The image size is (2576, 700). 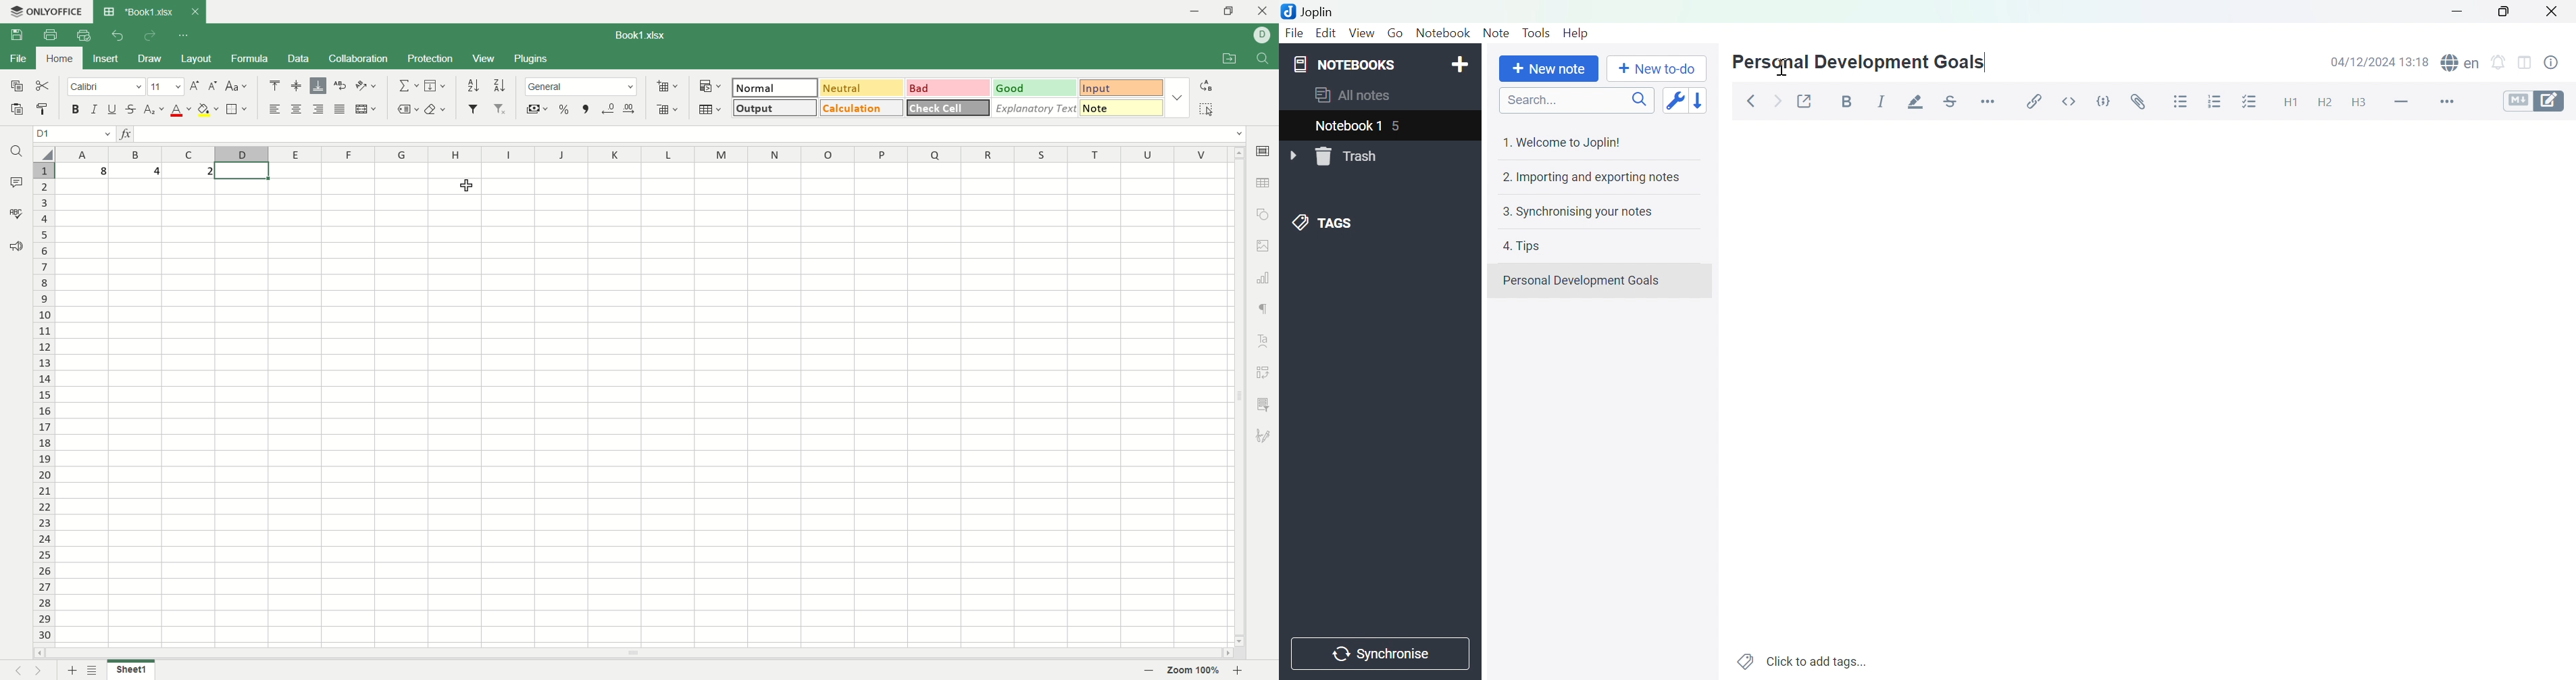 I want to click on Personal Development Goals, so click(x=1857, y=64).